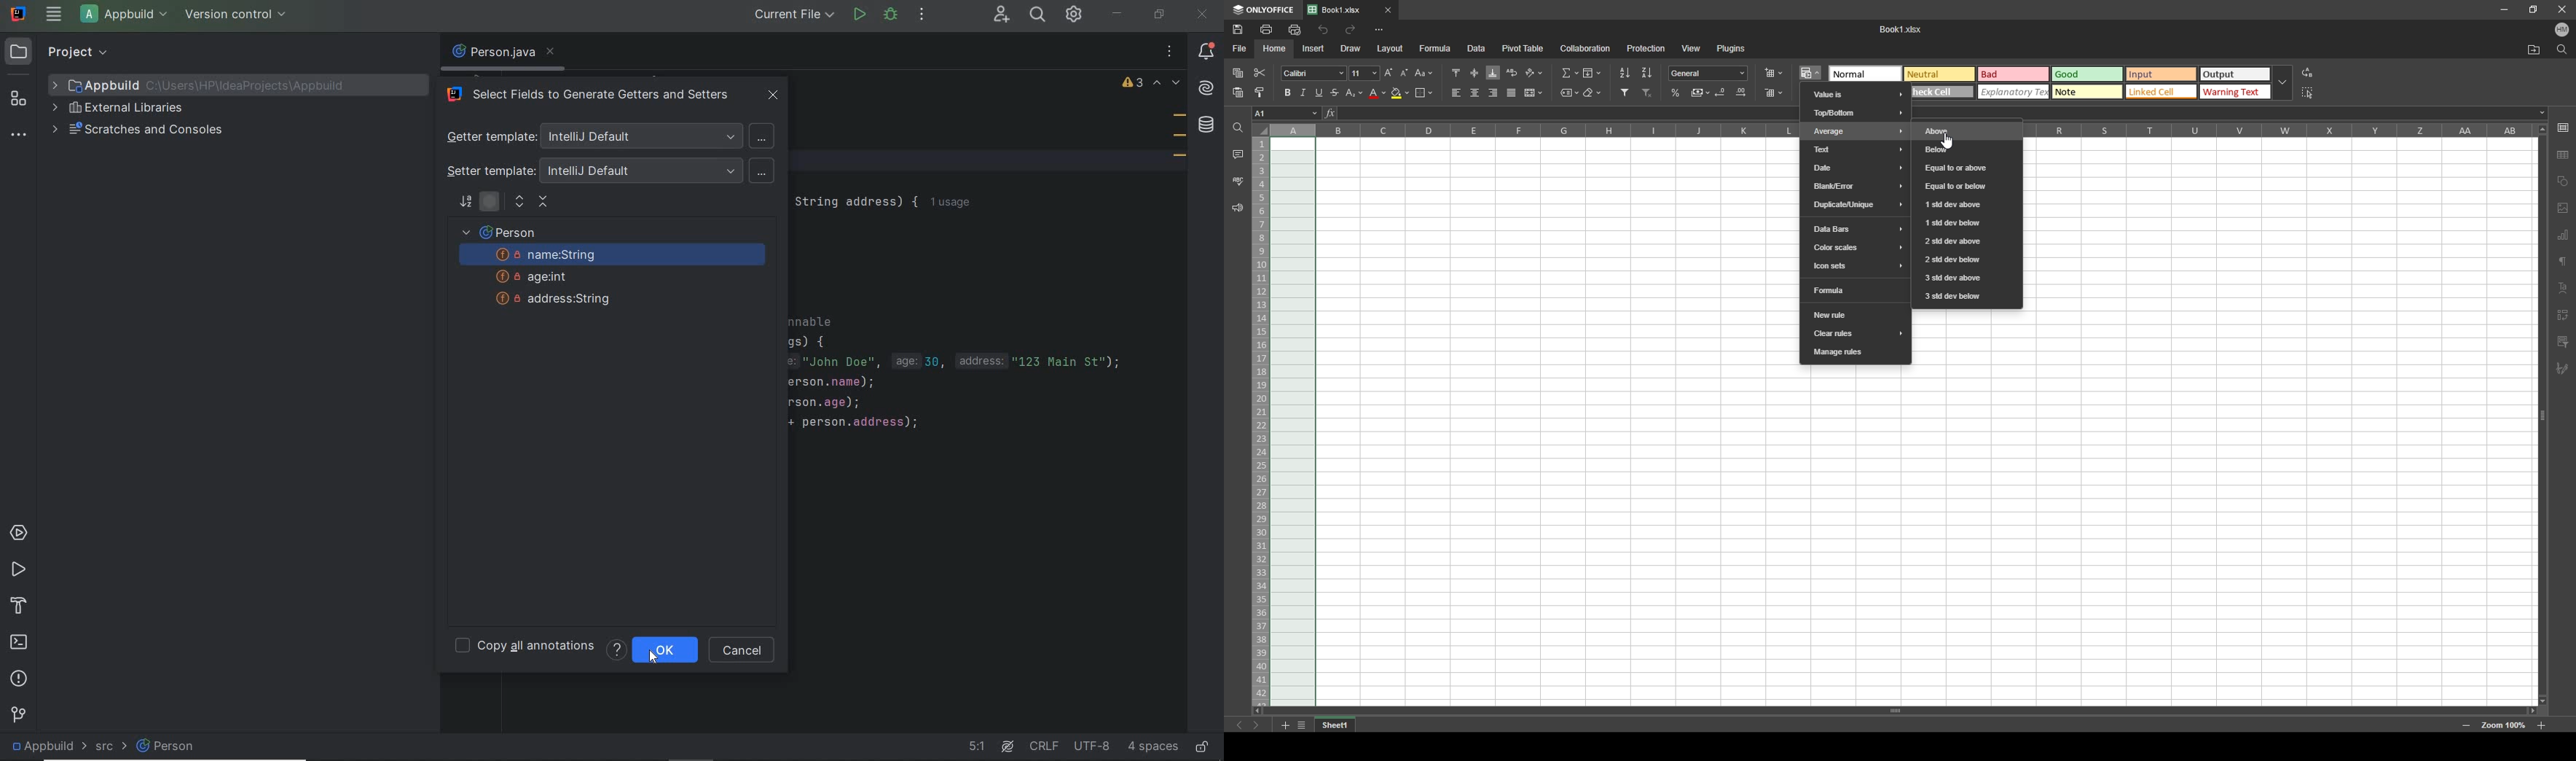 The width and height of the screenshot is (2576, 784). I want to click on comma style, so click(1701, 92).